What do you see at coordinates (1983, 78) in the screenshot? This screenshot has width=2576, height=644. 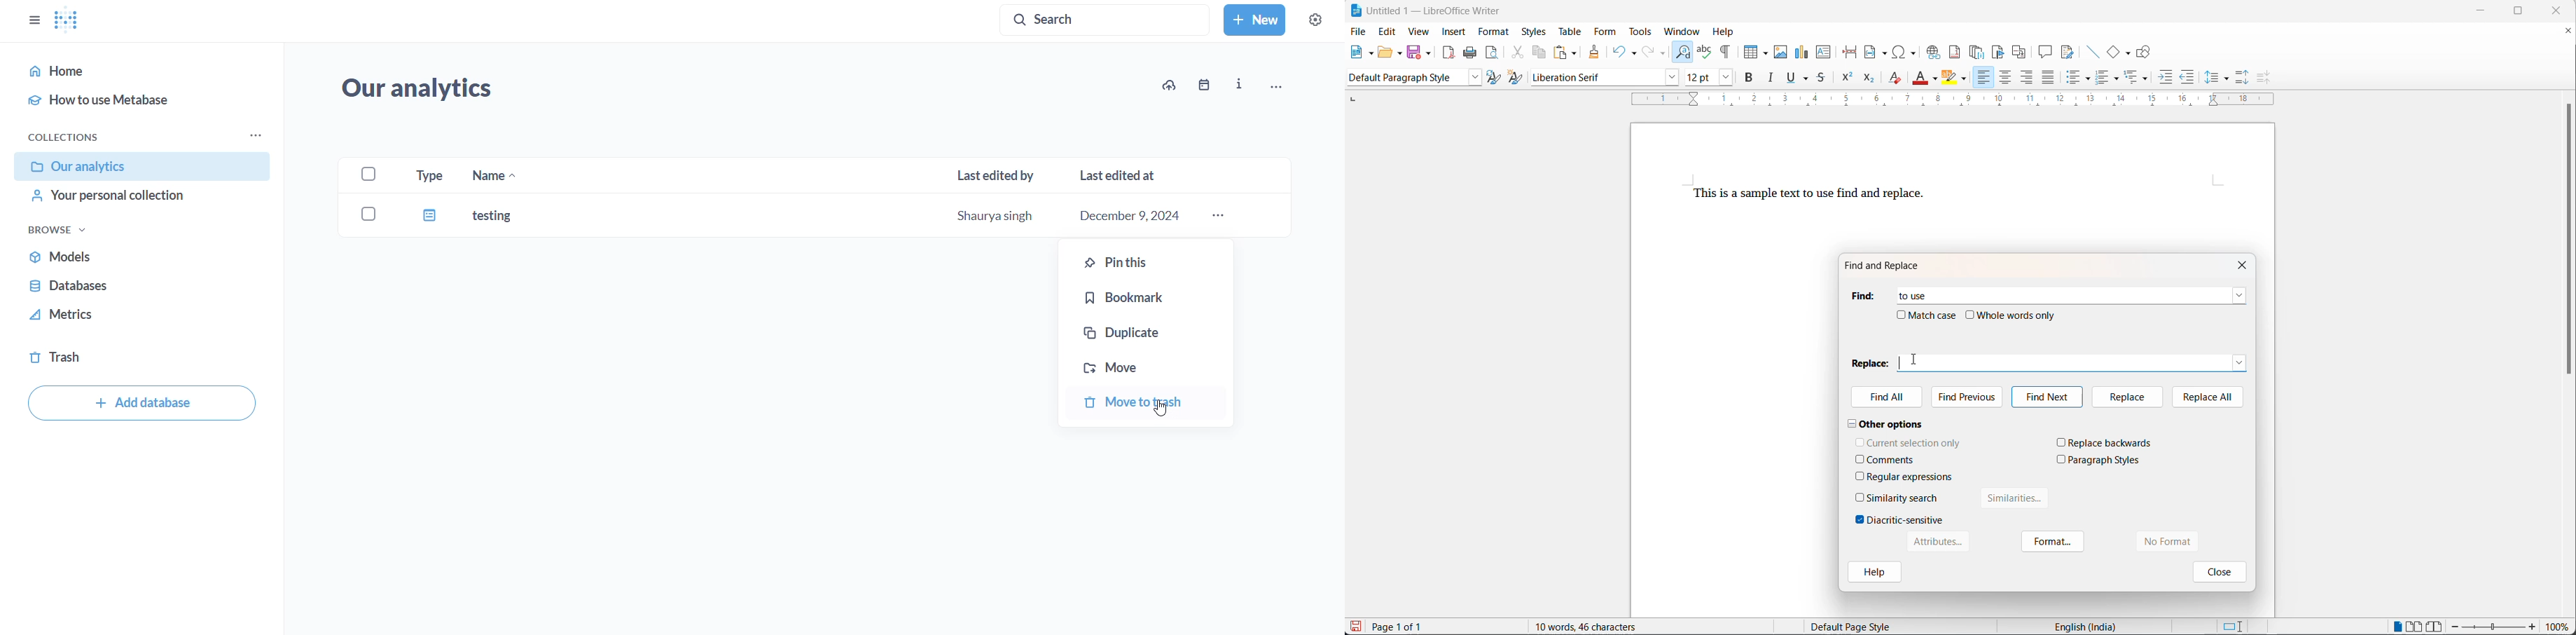 I see `text align left` at bounding box center [1983, 78].